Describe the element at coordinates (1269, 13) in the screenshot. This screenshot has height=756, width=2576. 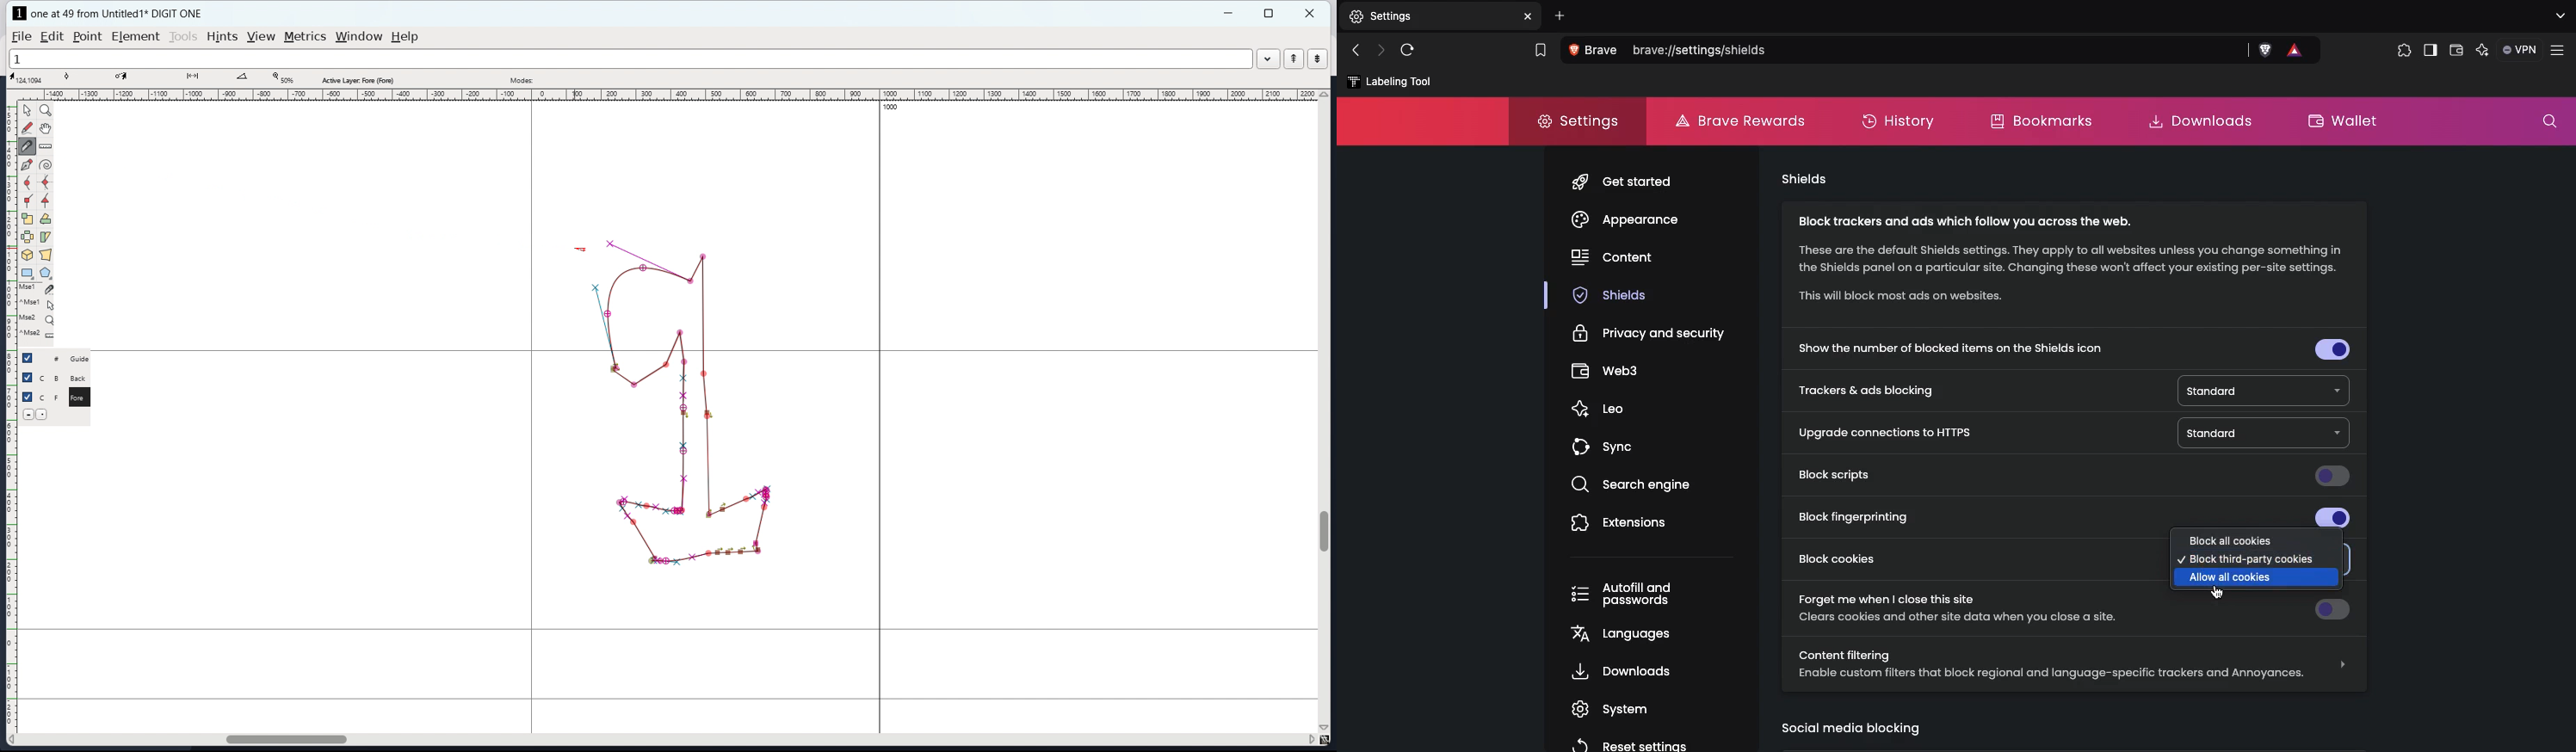
I see `maximize` at that location.